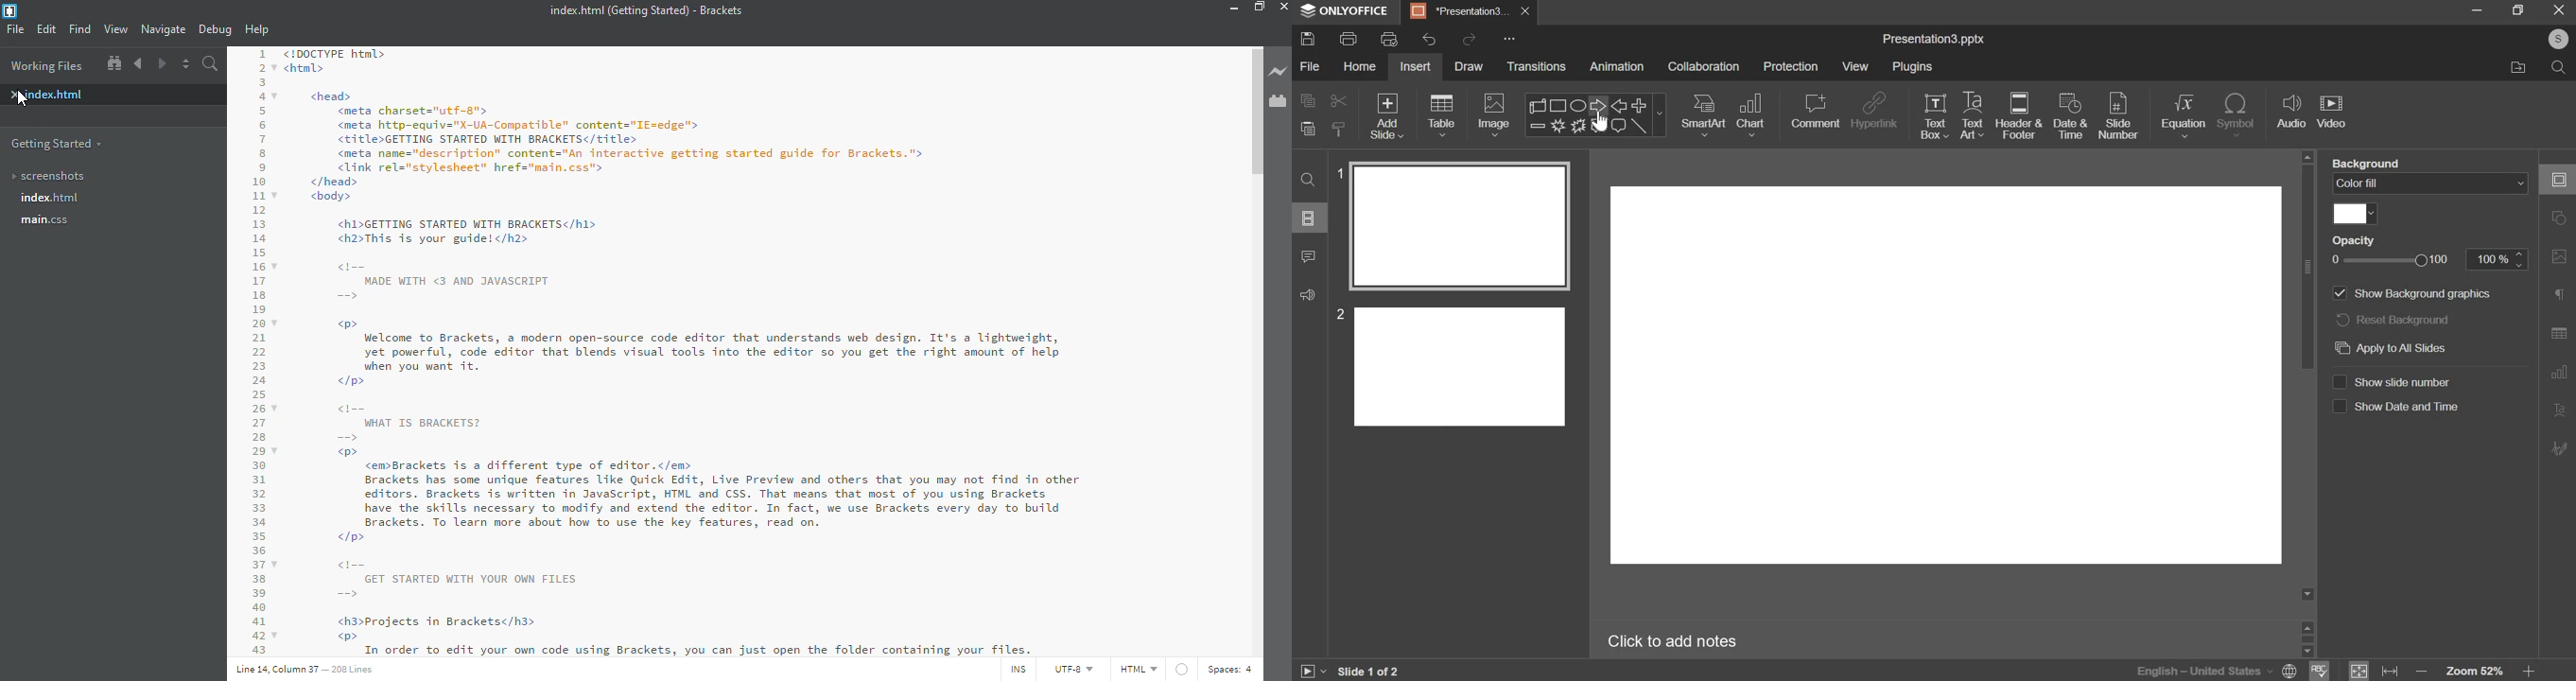 The image size is (2576, 700). What do you see at coordinates (2308, 266) in the screenshot?
I see `vertical scrollbar` at bounding box center [2308, 266].